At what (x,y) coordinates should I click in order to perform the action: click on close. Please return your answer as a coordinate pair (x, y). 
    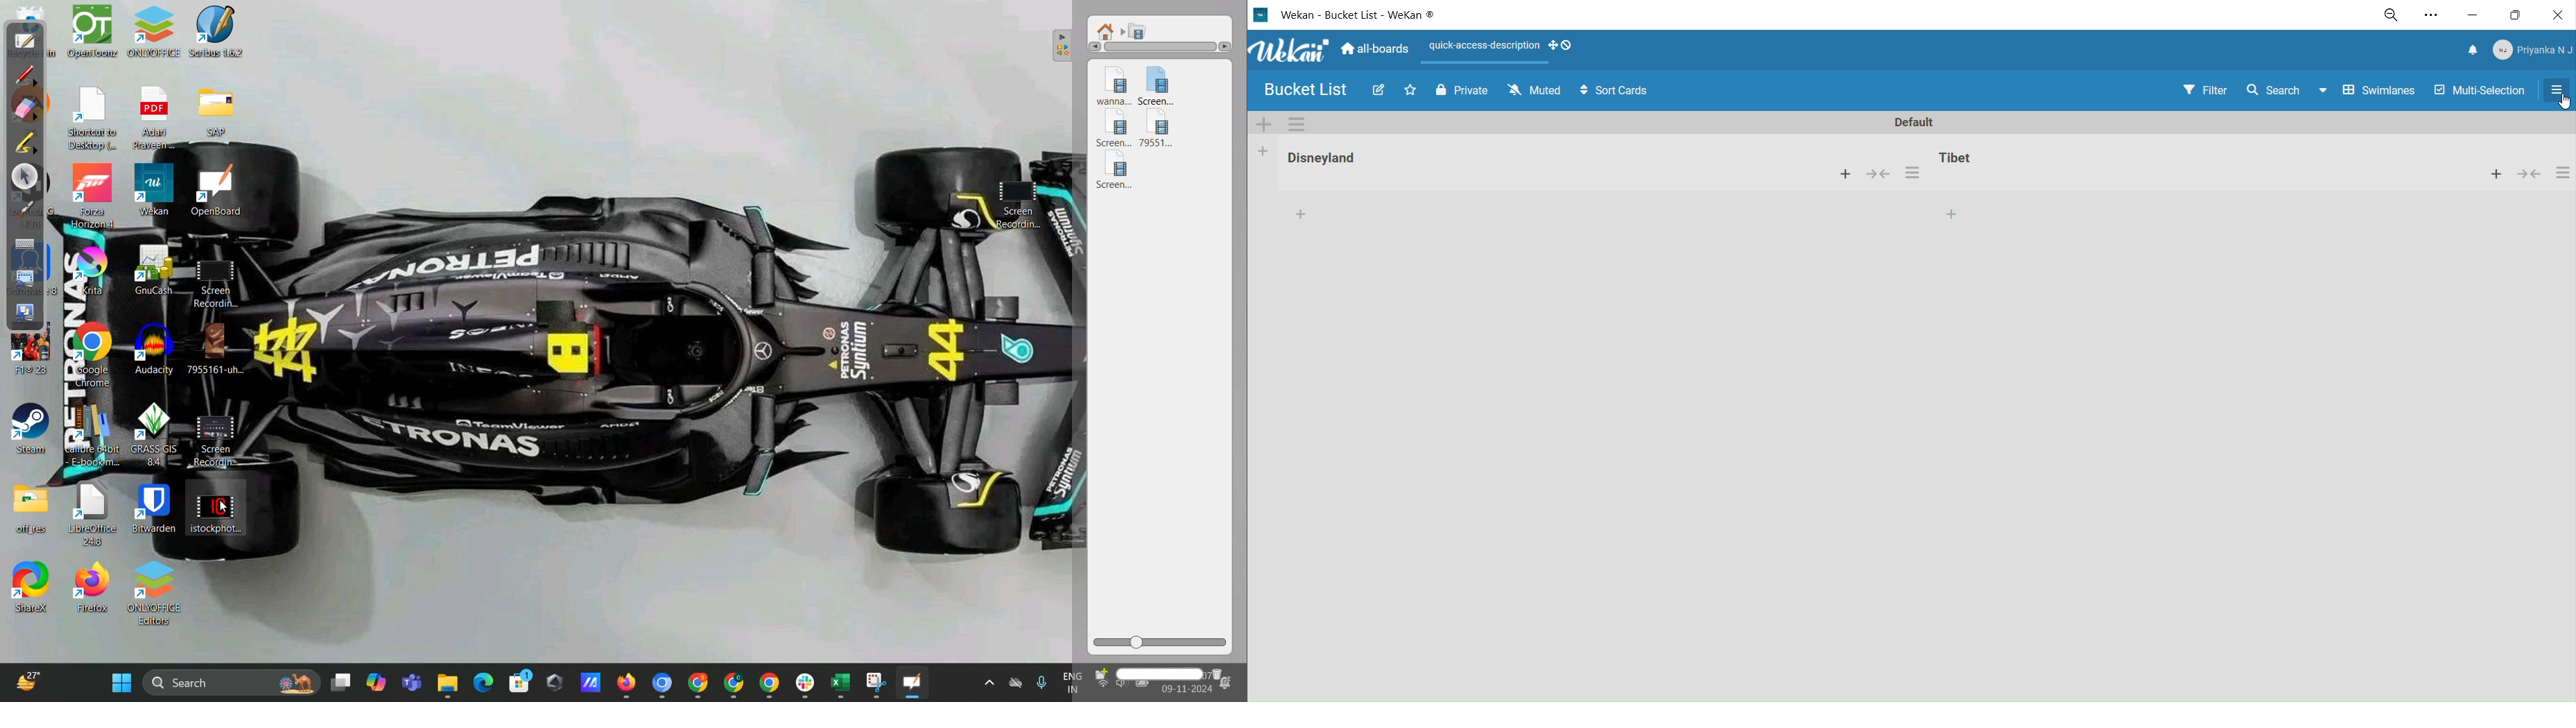
    Looking at the image, I should click on (2561, 16).